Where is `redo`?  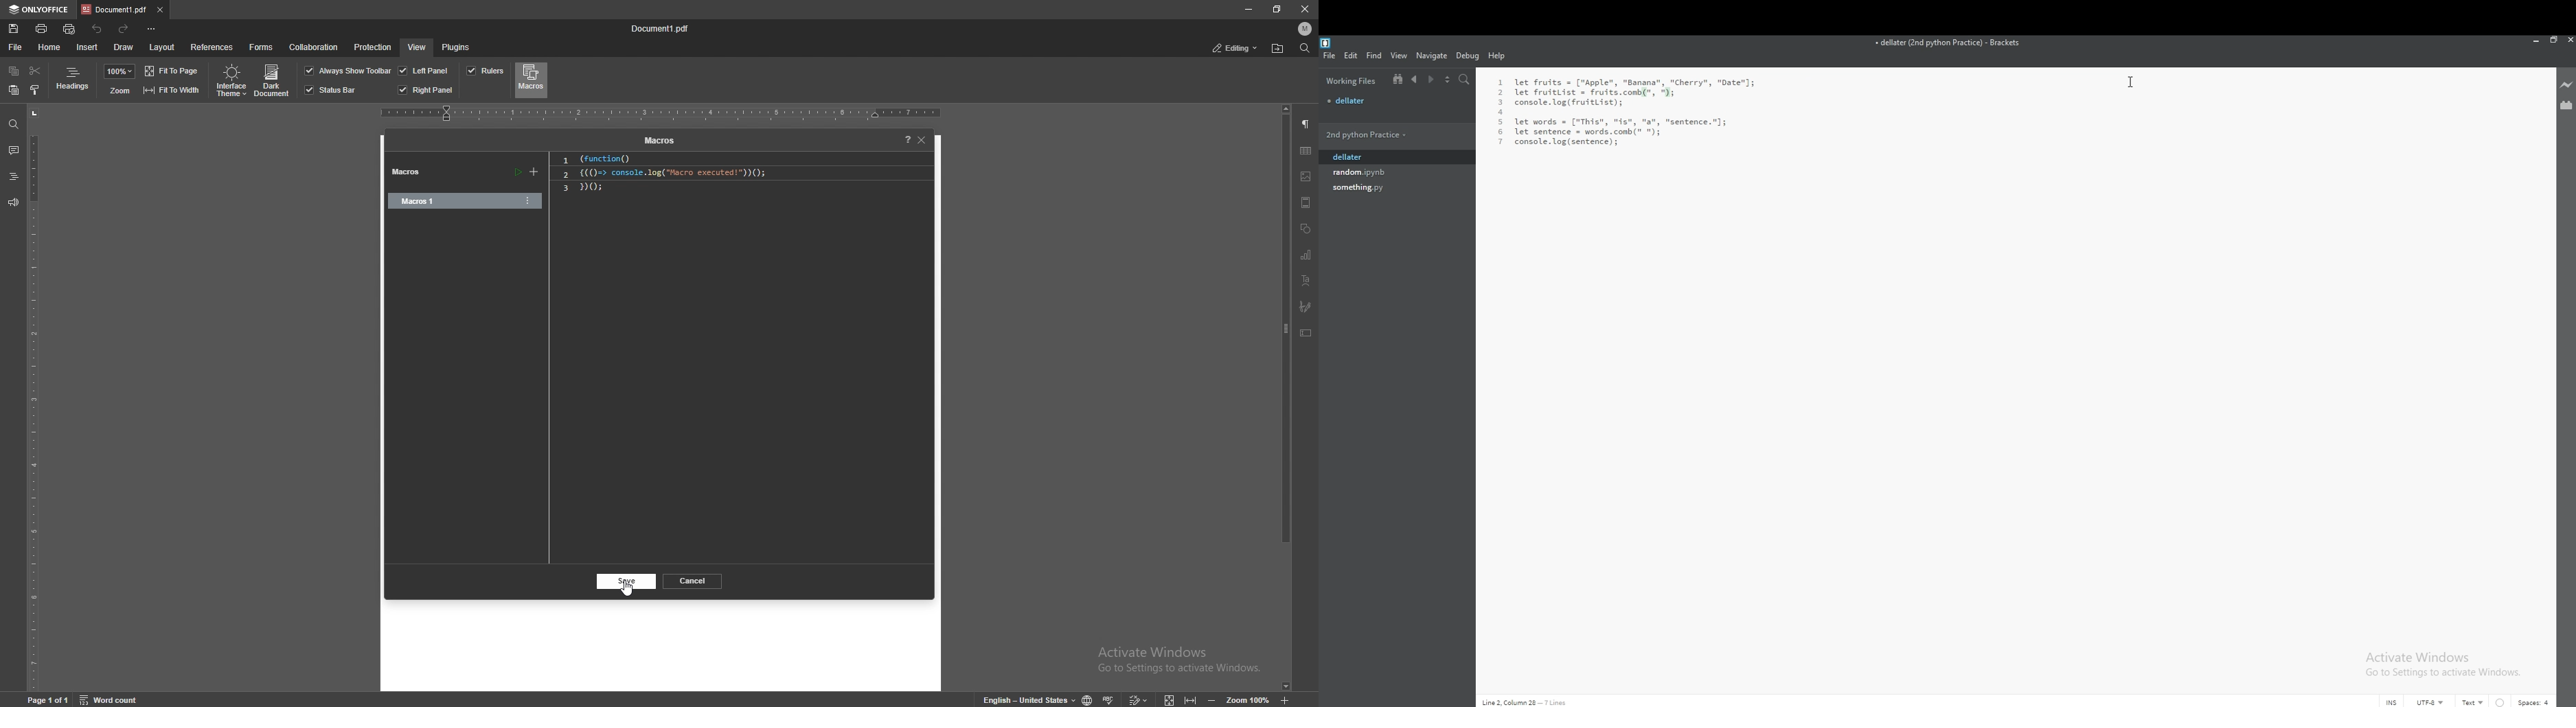
redo is located at coordinates (126, 28).